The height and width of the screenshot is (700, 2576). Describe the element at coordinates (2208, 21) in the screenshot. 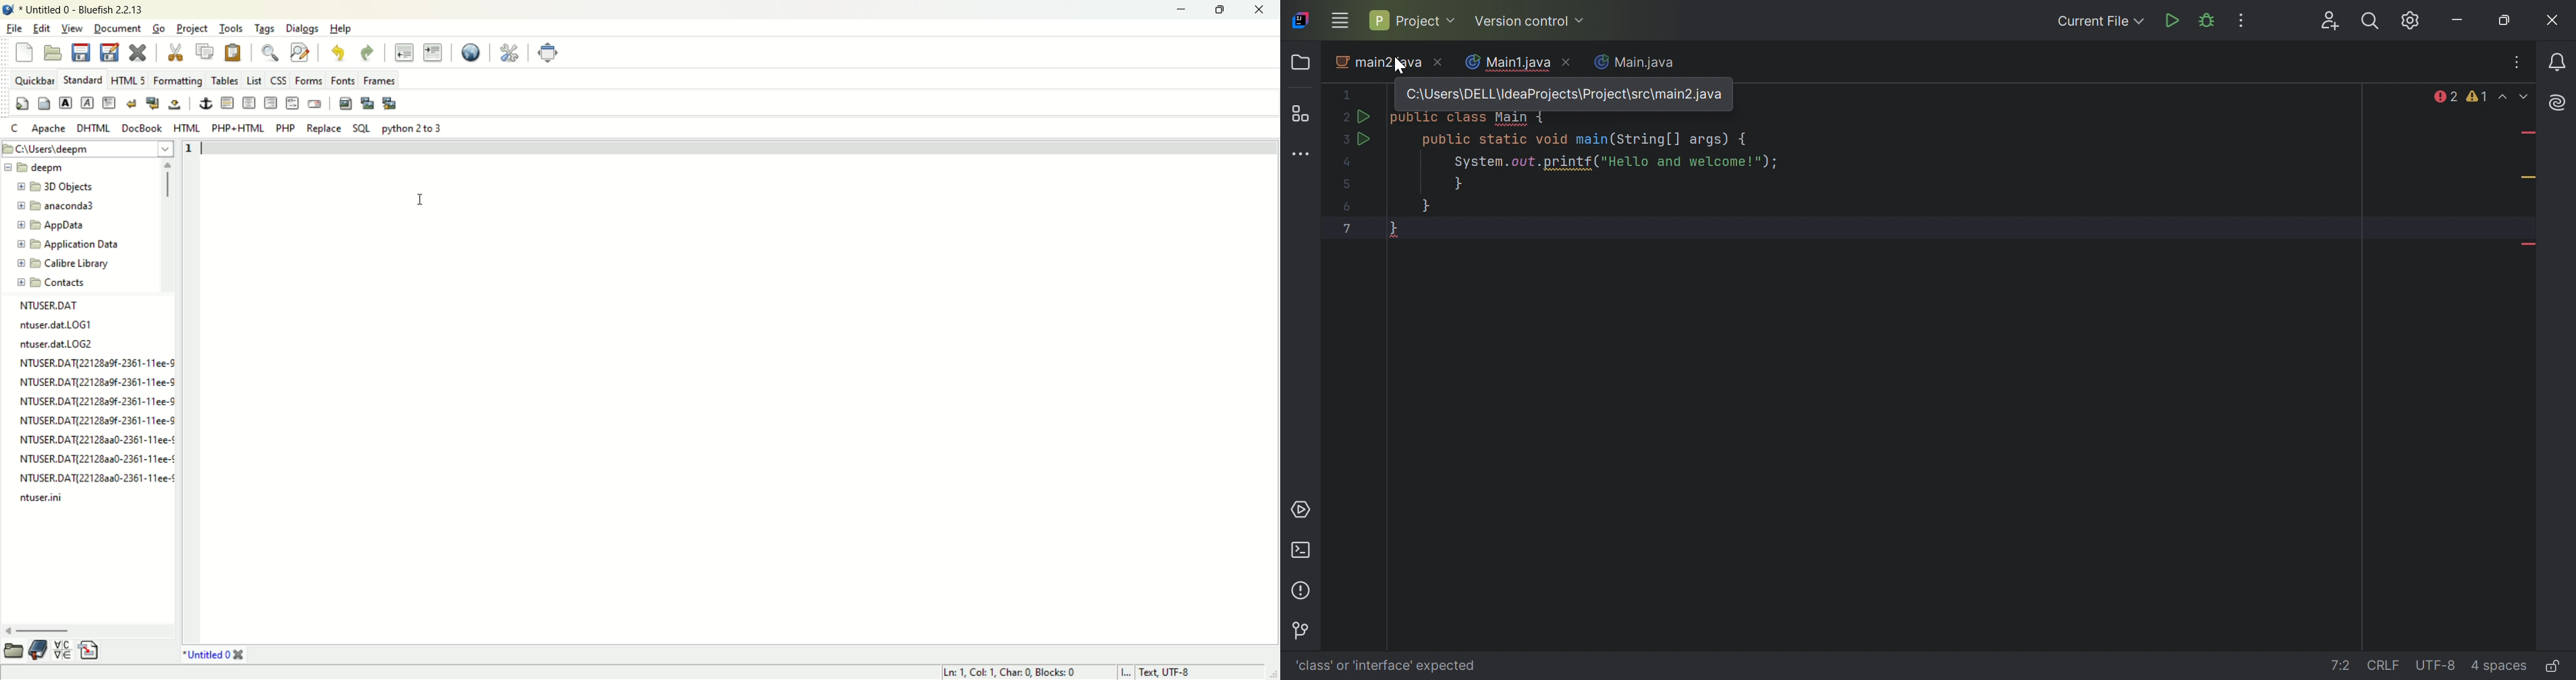

I see `Debug` at that location.